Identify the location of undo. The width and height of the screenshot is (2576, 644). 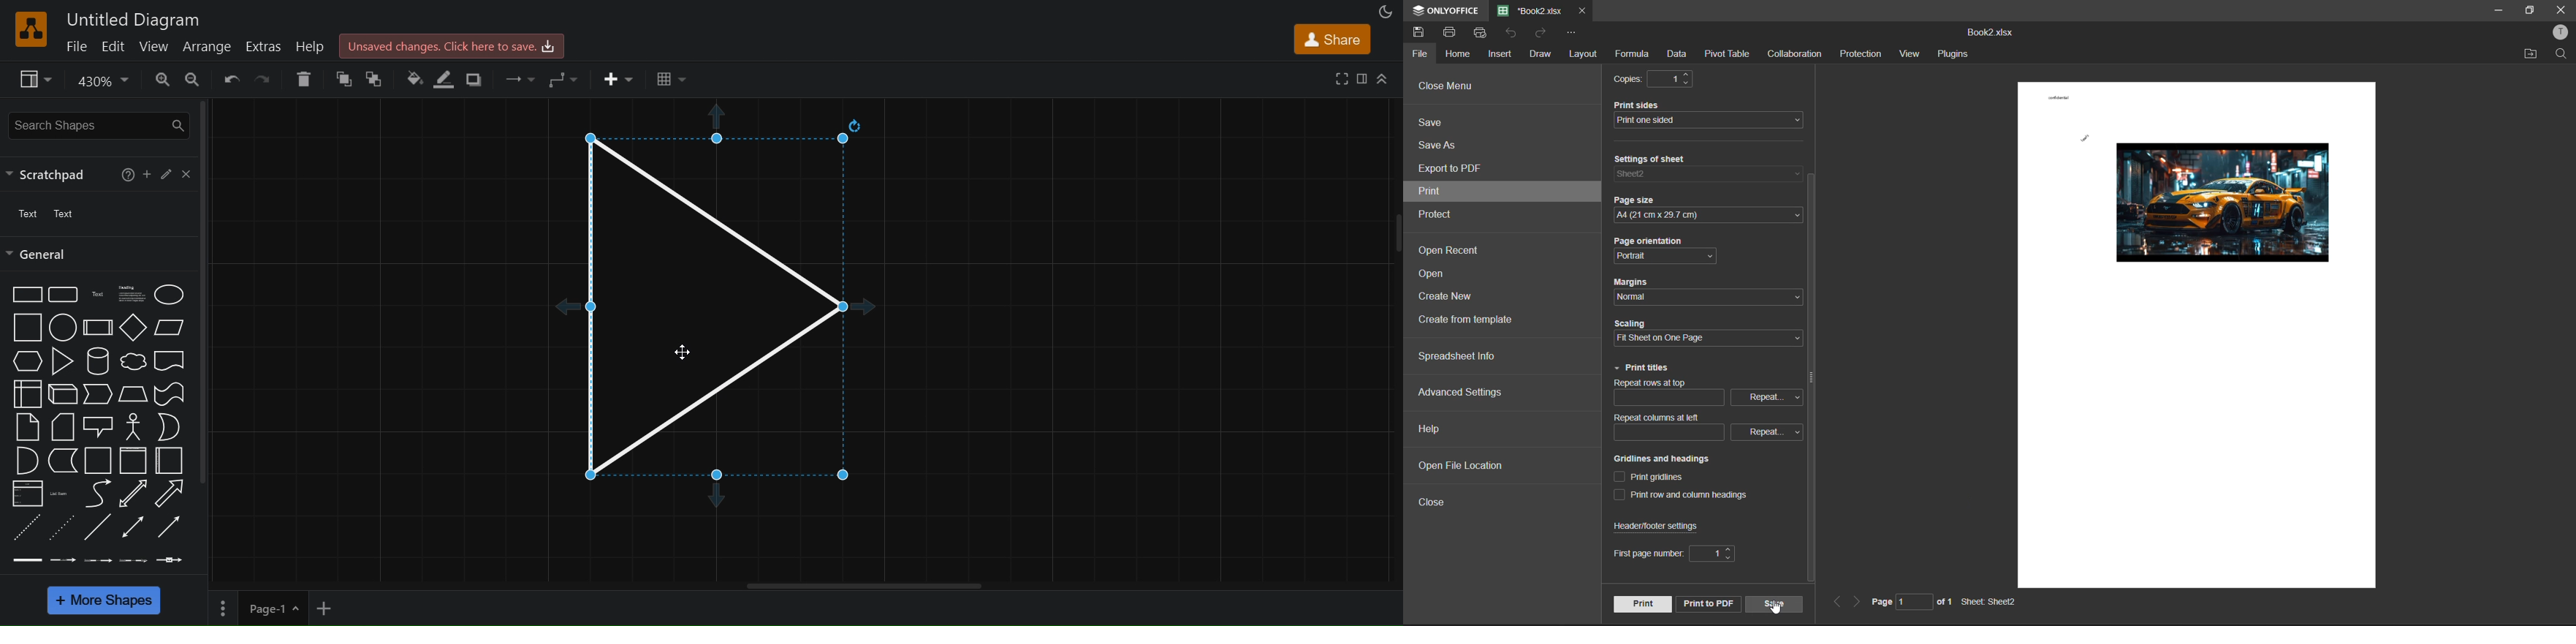
(1516, 35).